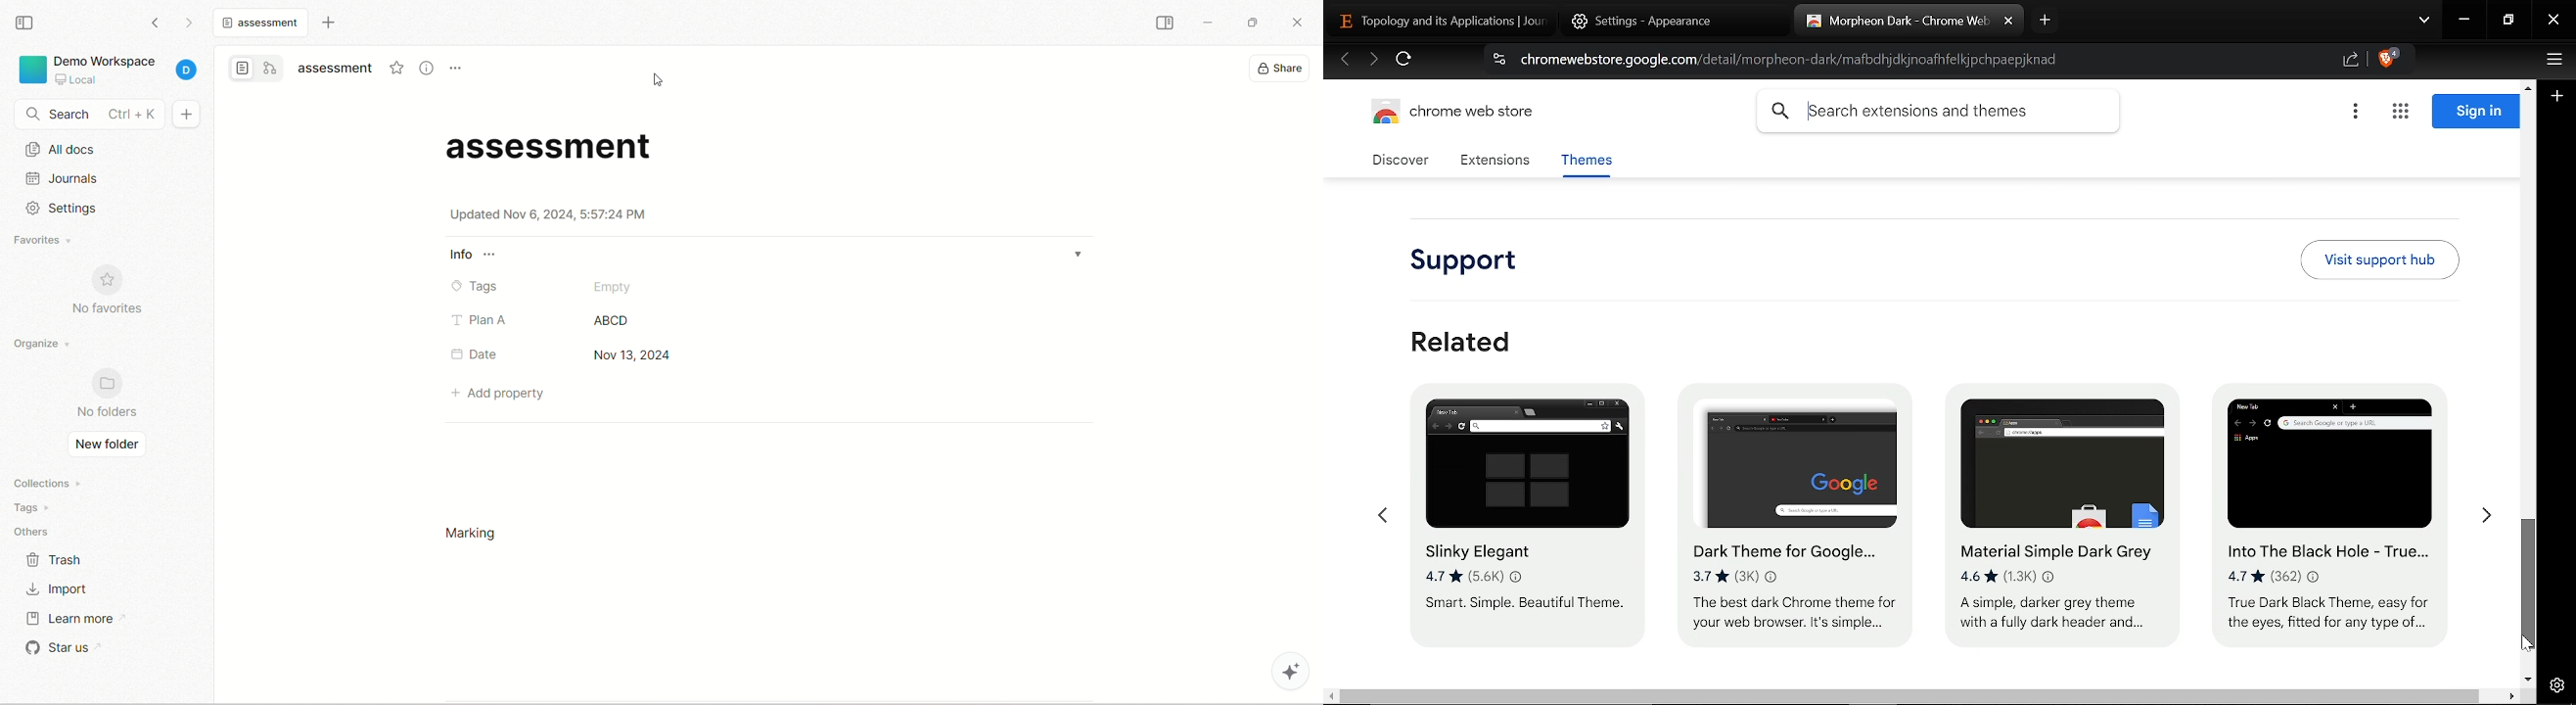 The width and height of the screenshot is (2576, 728). I want to click on Cursor, so click(2523, 641).